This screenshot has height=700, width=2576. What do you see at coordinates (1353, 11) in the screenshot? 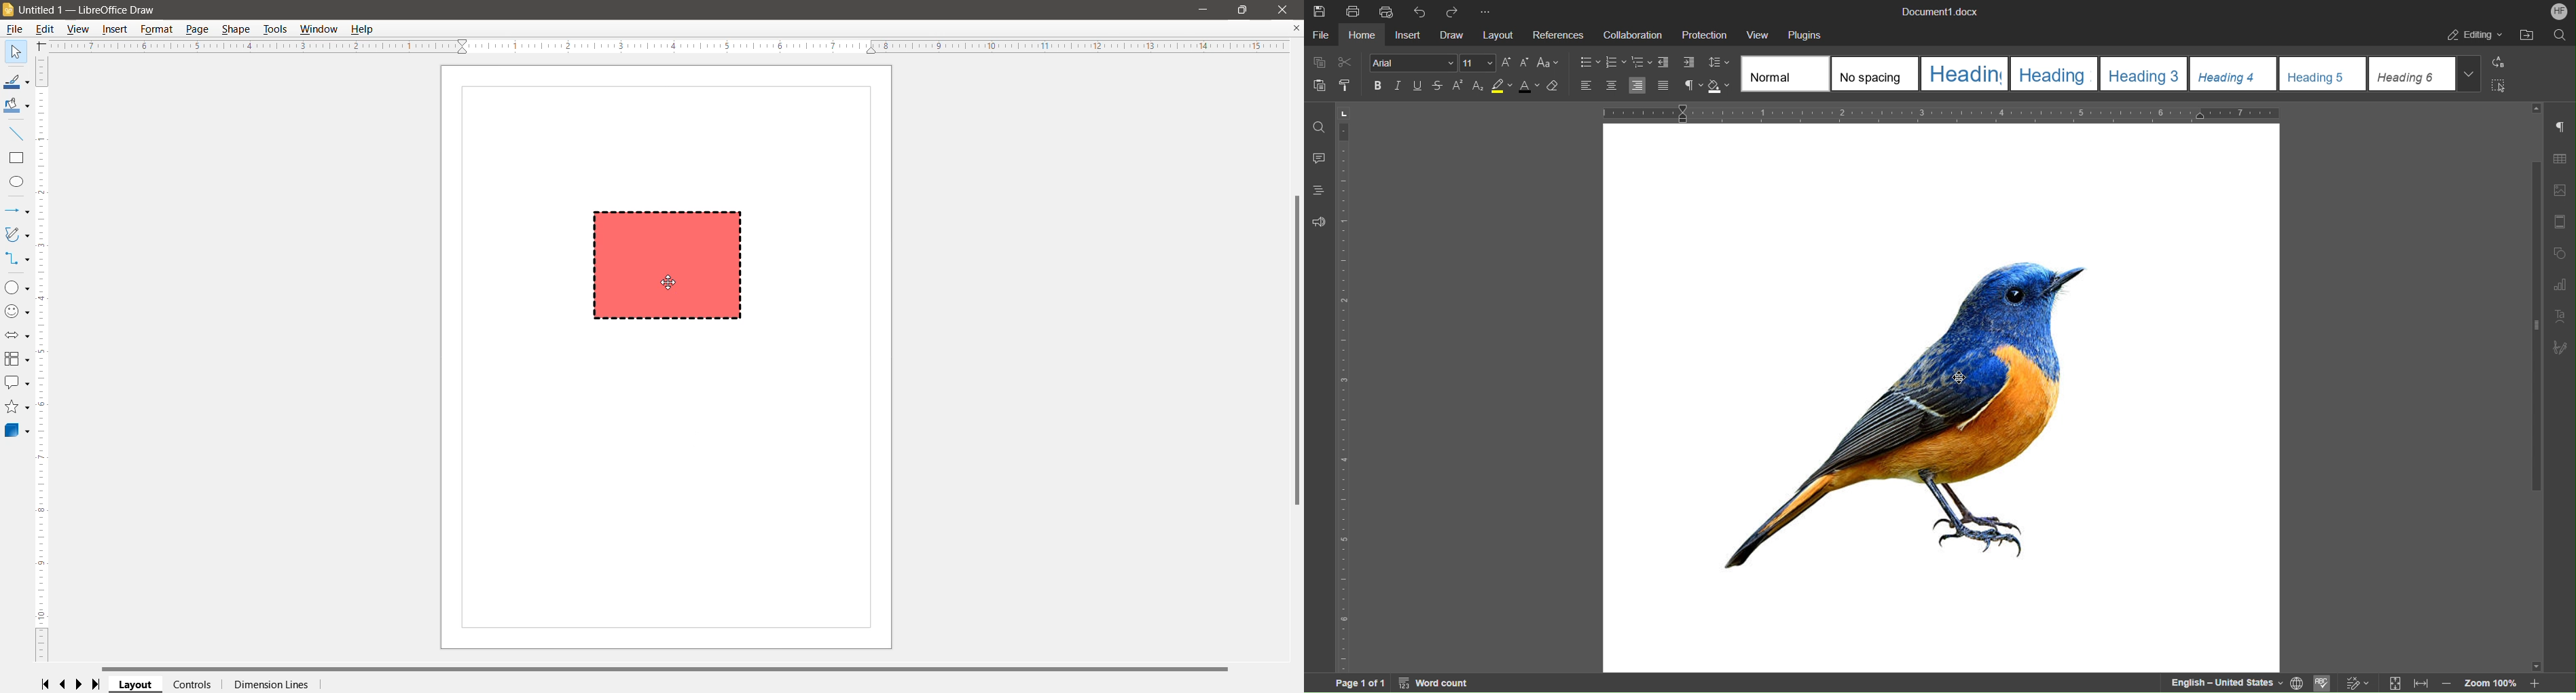
I see `Print` at bounding box center [1353, 11].